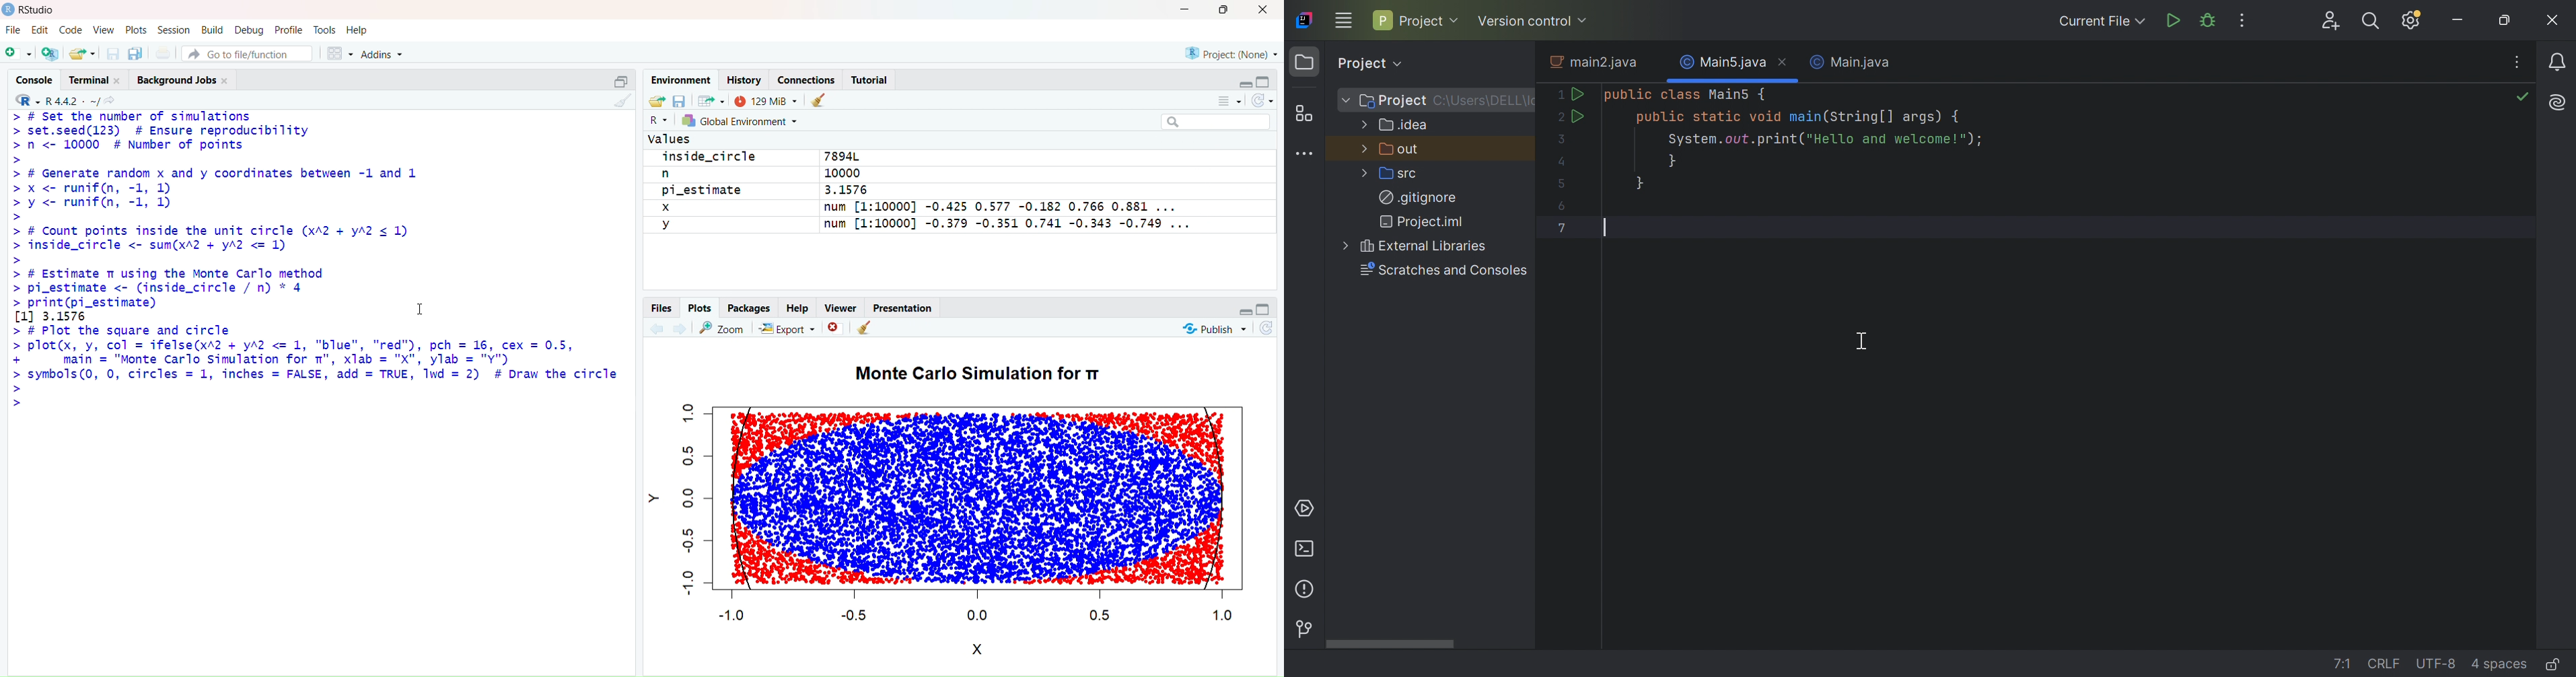 The width and height of the screenshot is (2576, 700). I want to click on AI Assistant, so click(2560, 100).